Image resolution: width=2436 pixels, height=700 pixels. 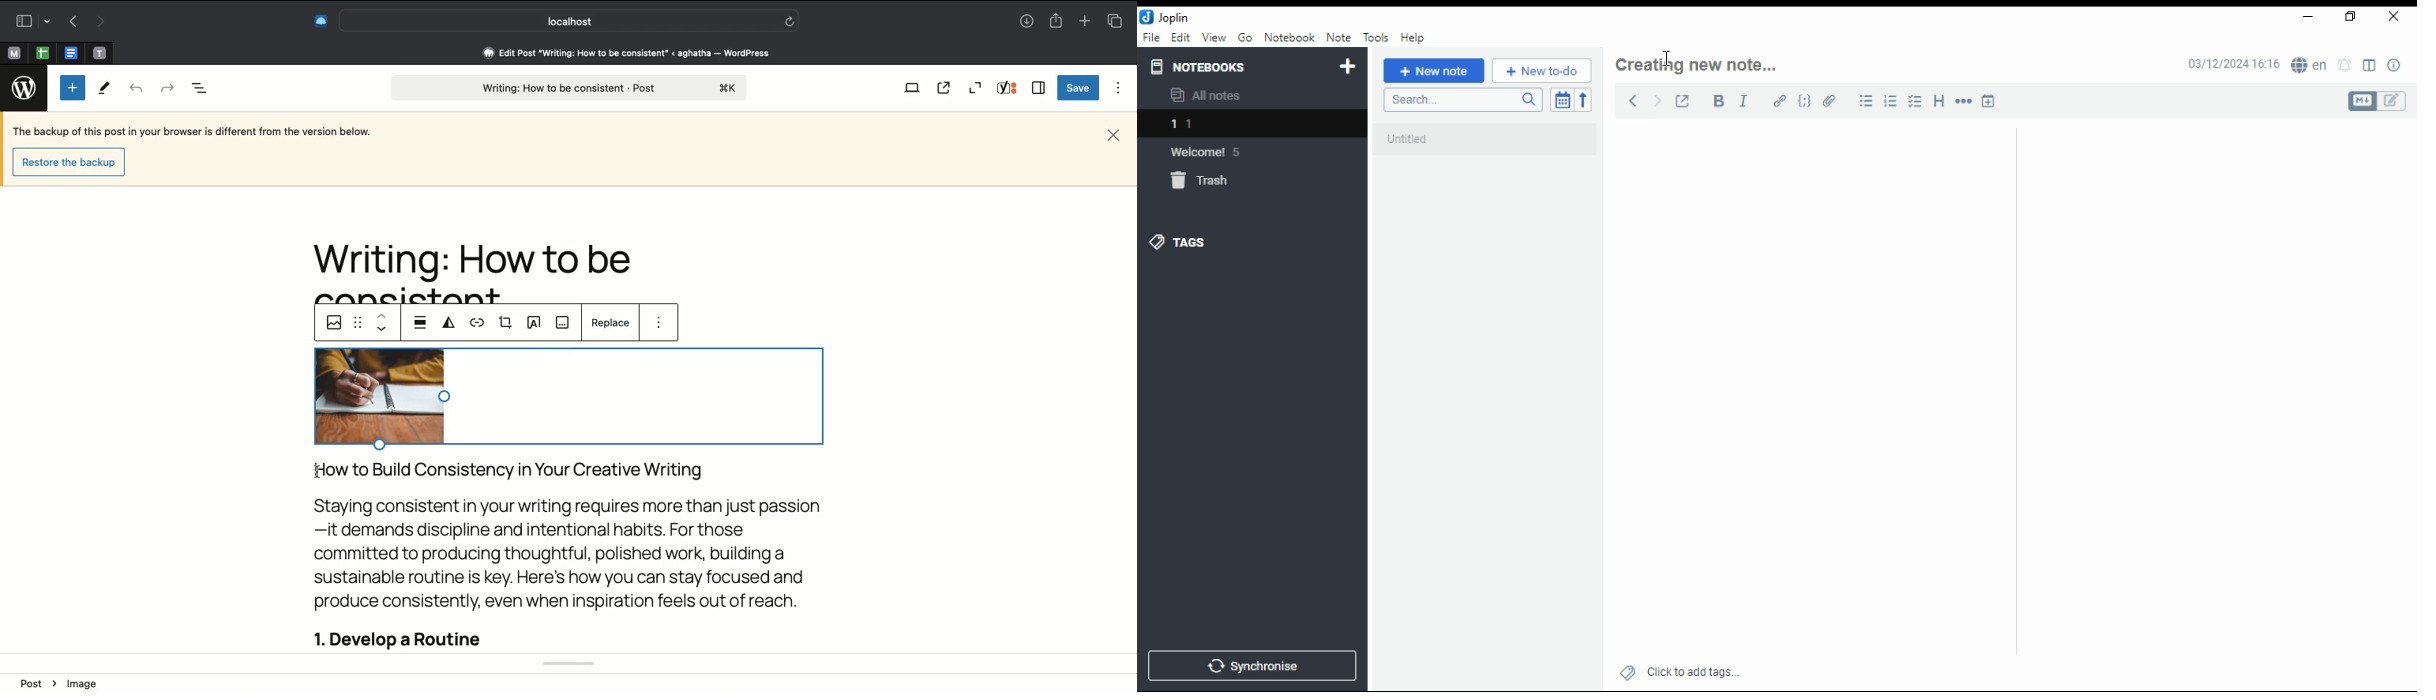 What do you see at coordinates (1211, 96) in the screenshot?
I see `all notes` at bounding box center [1211, 96].